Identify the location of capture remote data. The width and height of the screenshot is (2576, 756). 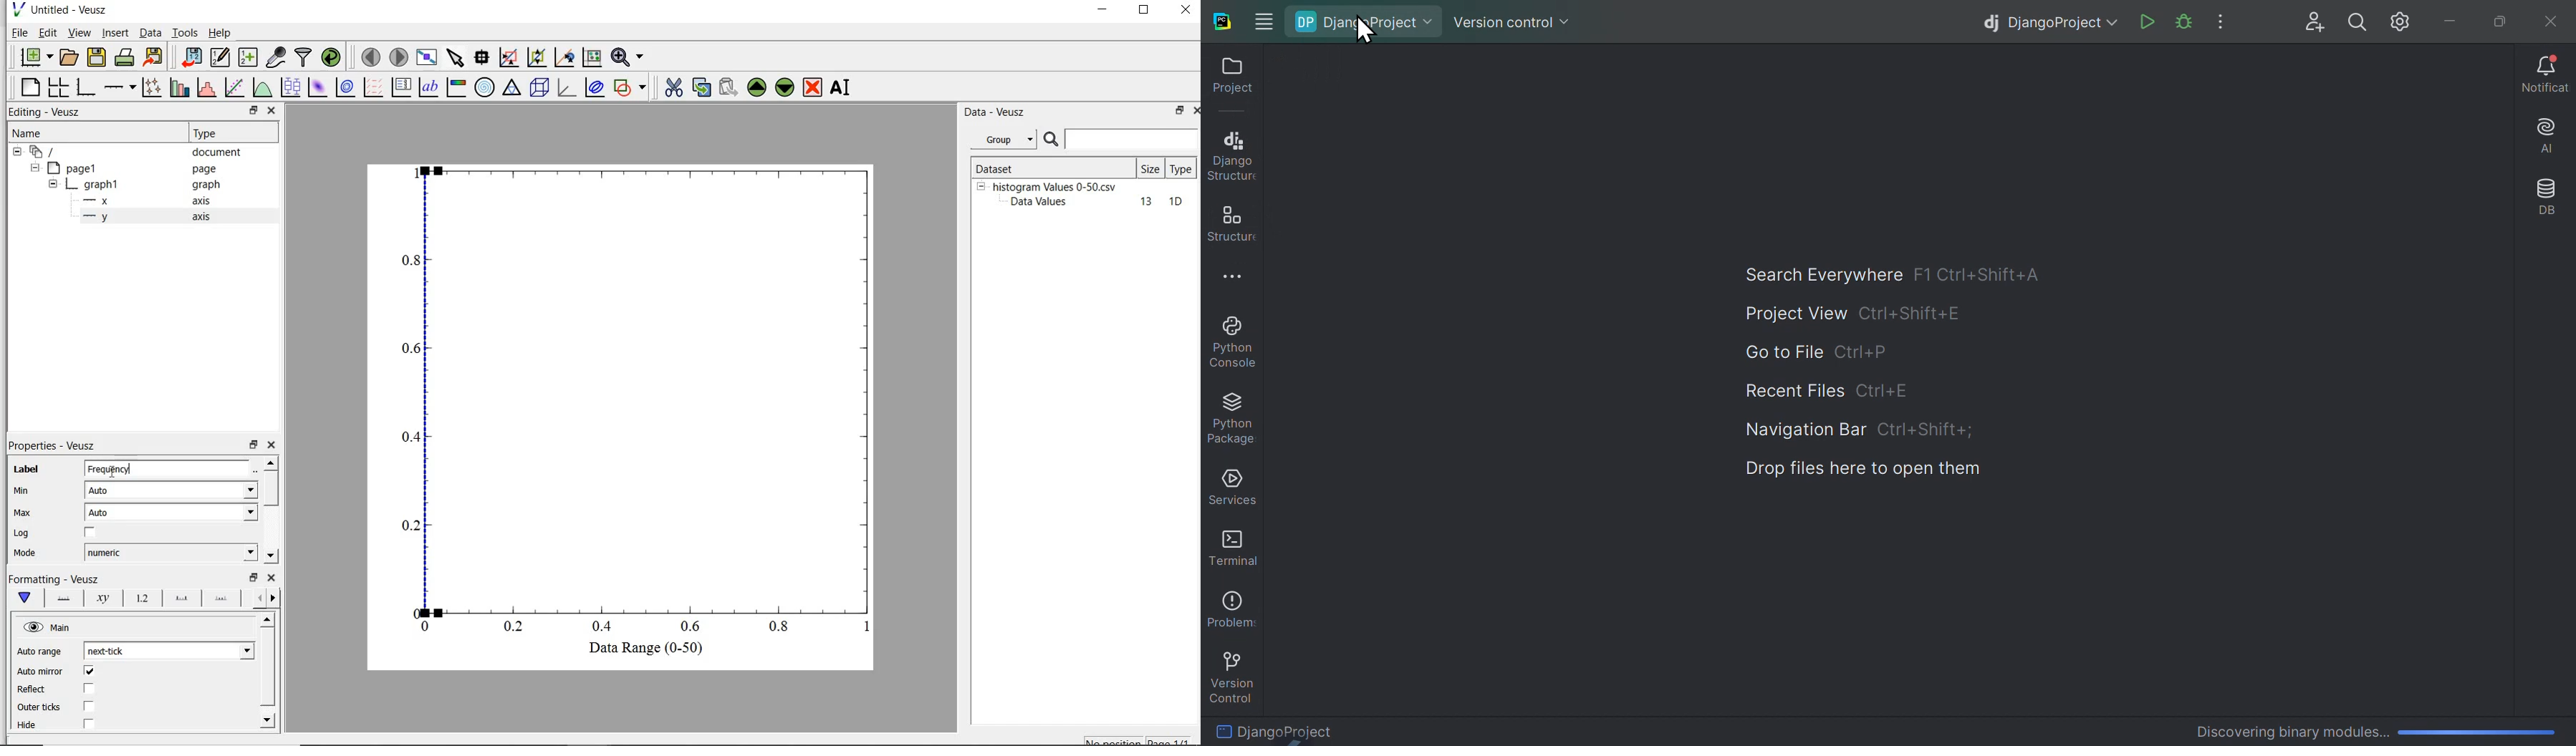
(276, 58).